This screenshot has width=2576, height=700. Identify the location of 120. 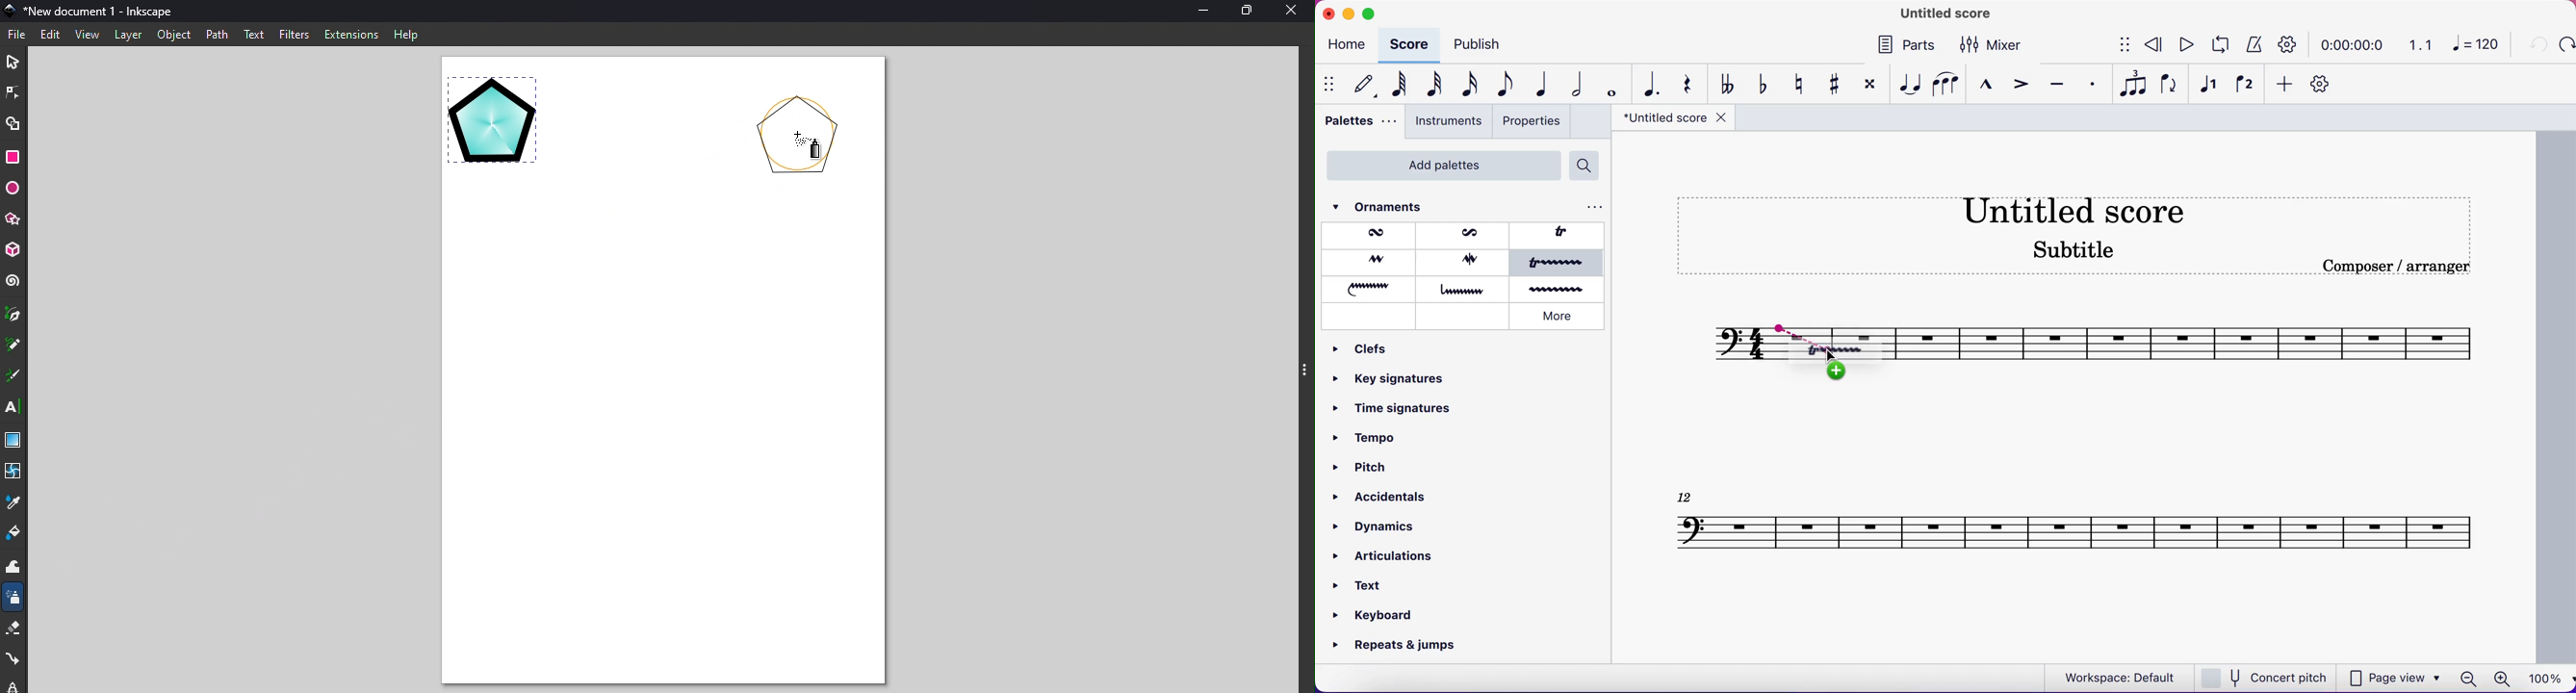
(2479, 46).